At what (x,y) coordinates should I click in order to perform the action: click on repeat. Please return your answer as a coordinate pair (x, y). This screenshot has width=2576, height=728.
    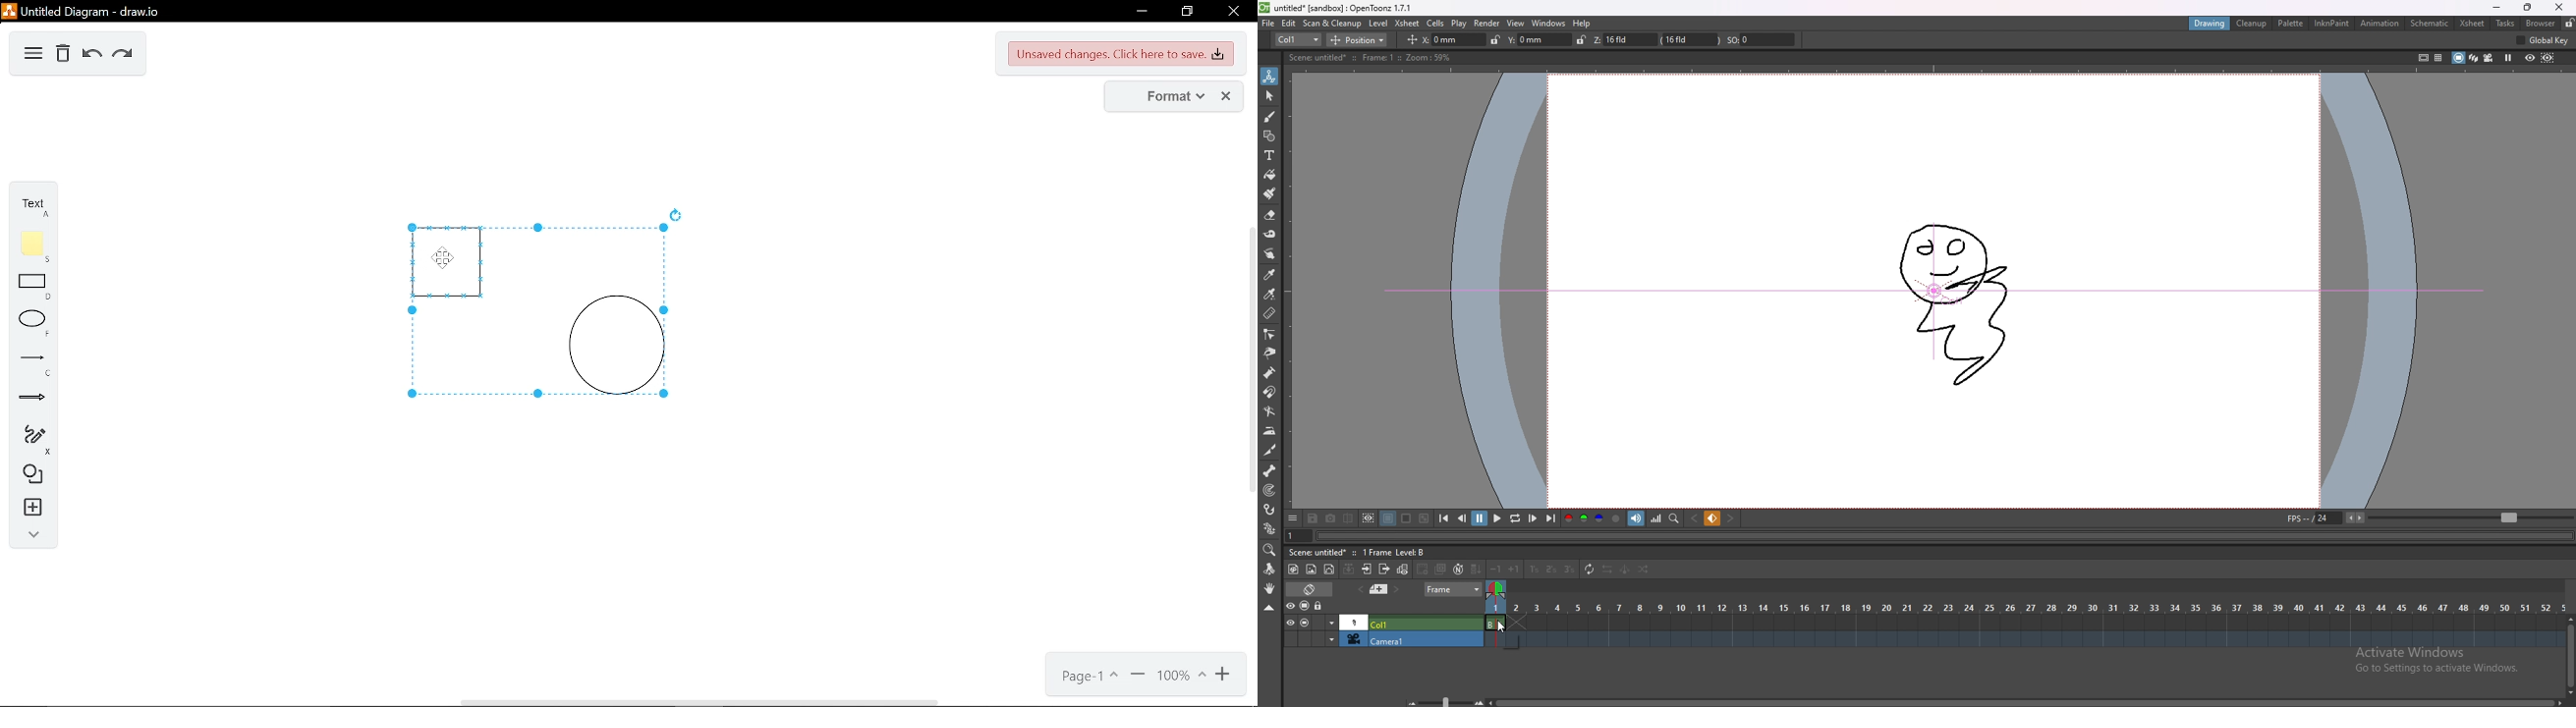
    Looking at the image, I should click on (1588, 570).